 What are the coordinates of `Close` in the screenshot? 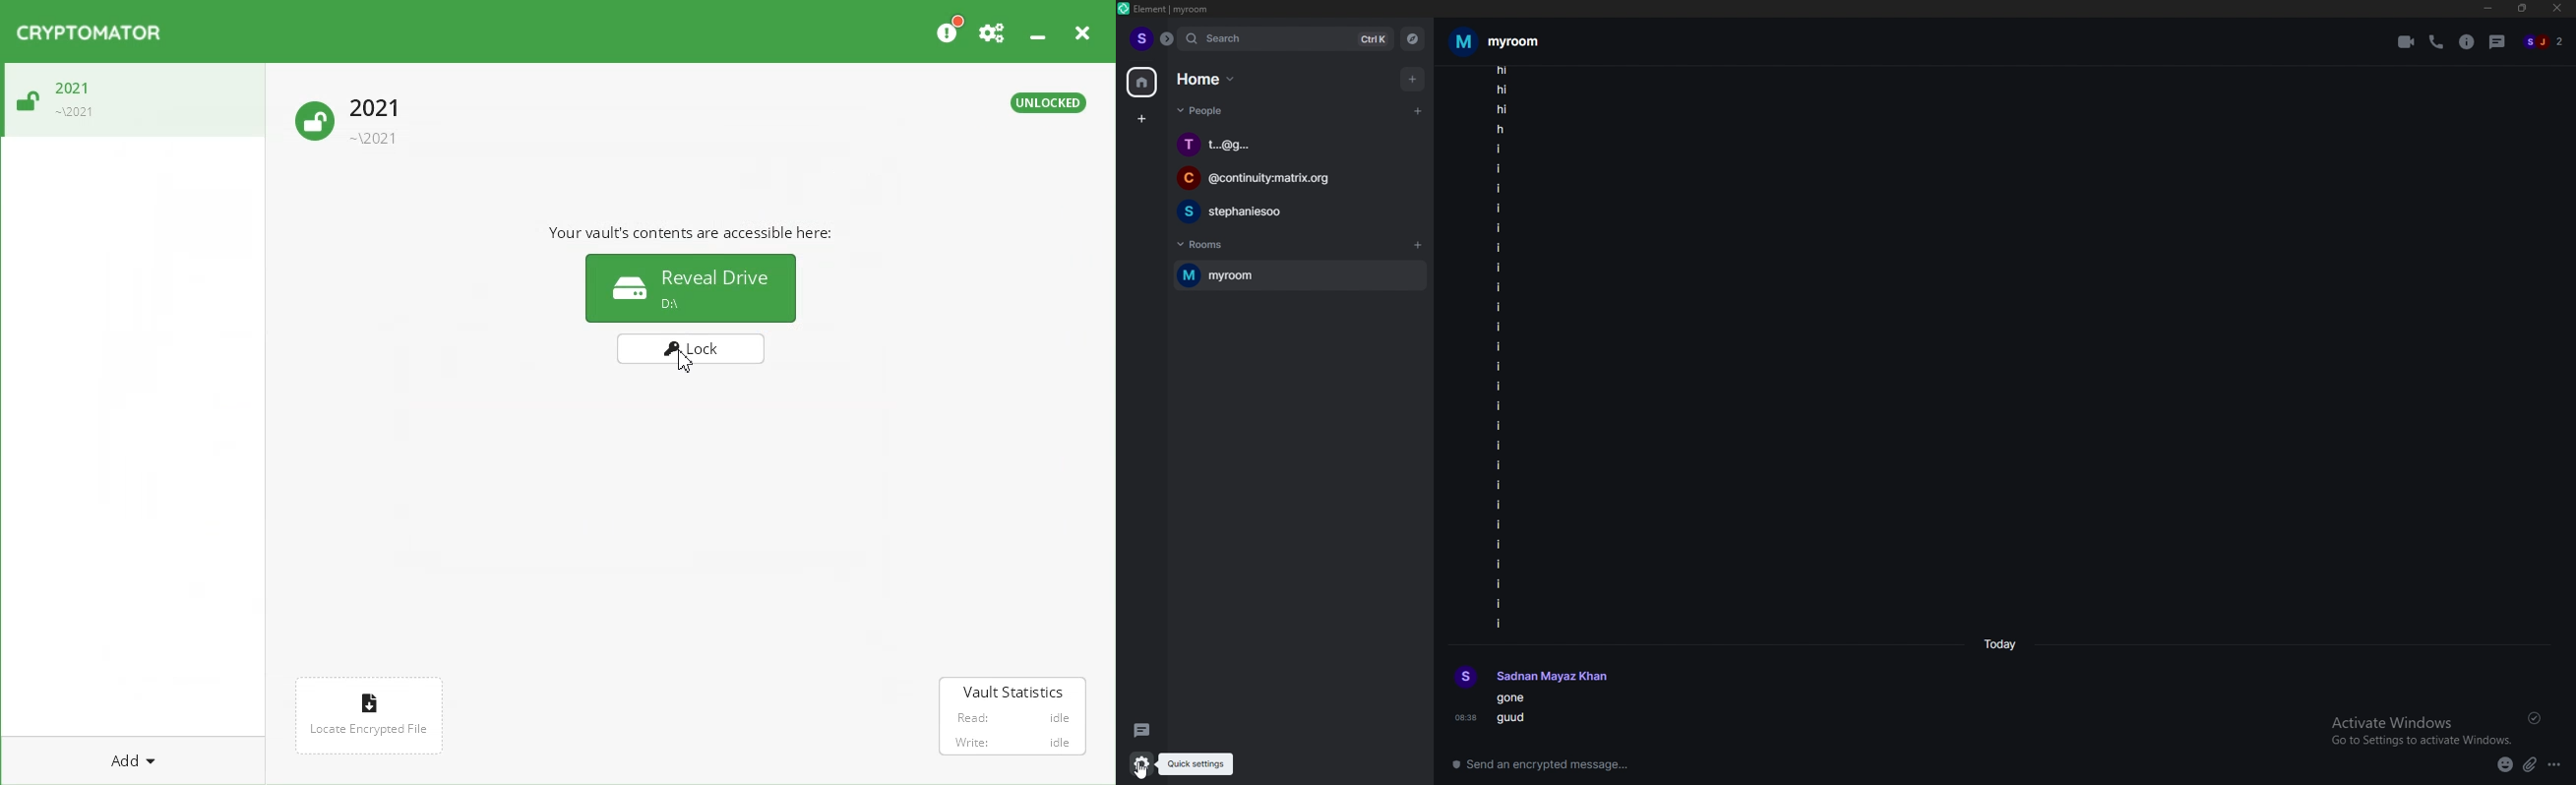 It's located at (1081, 30).